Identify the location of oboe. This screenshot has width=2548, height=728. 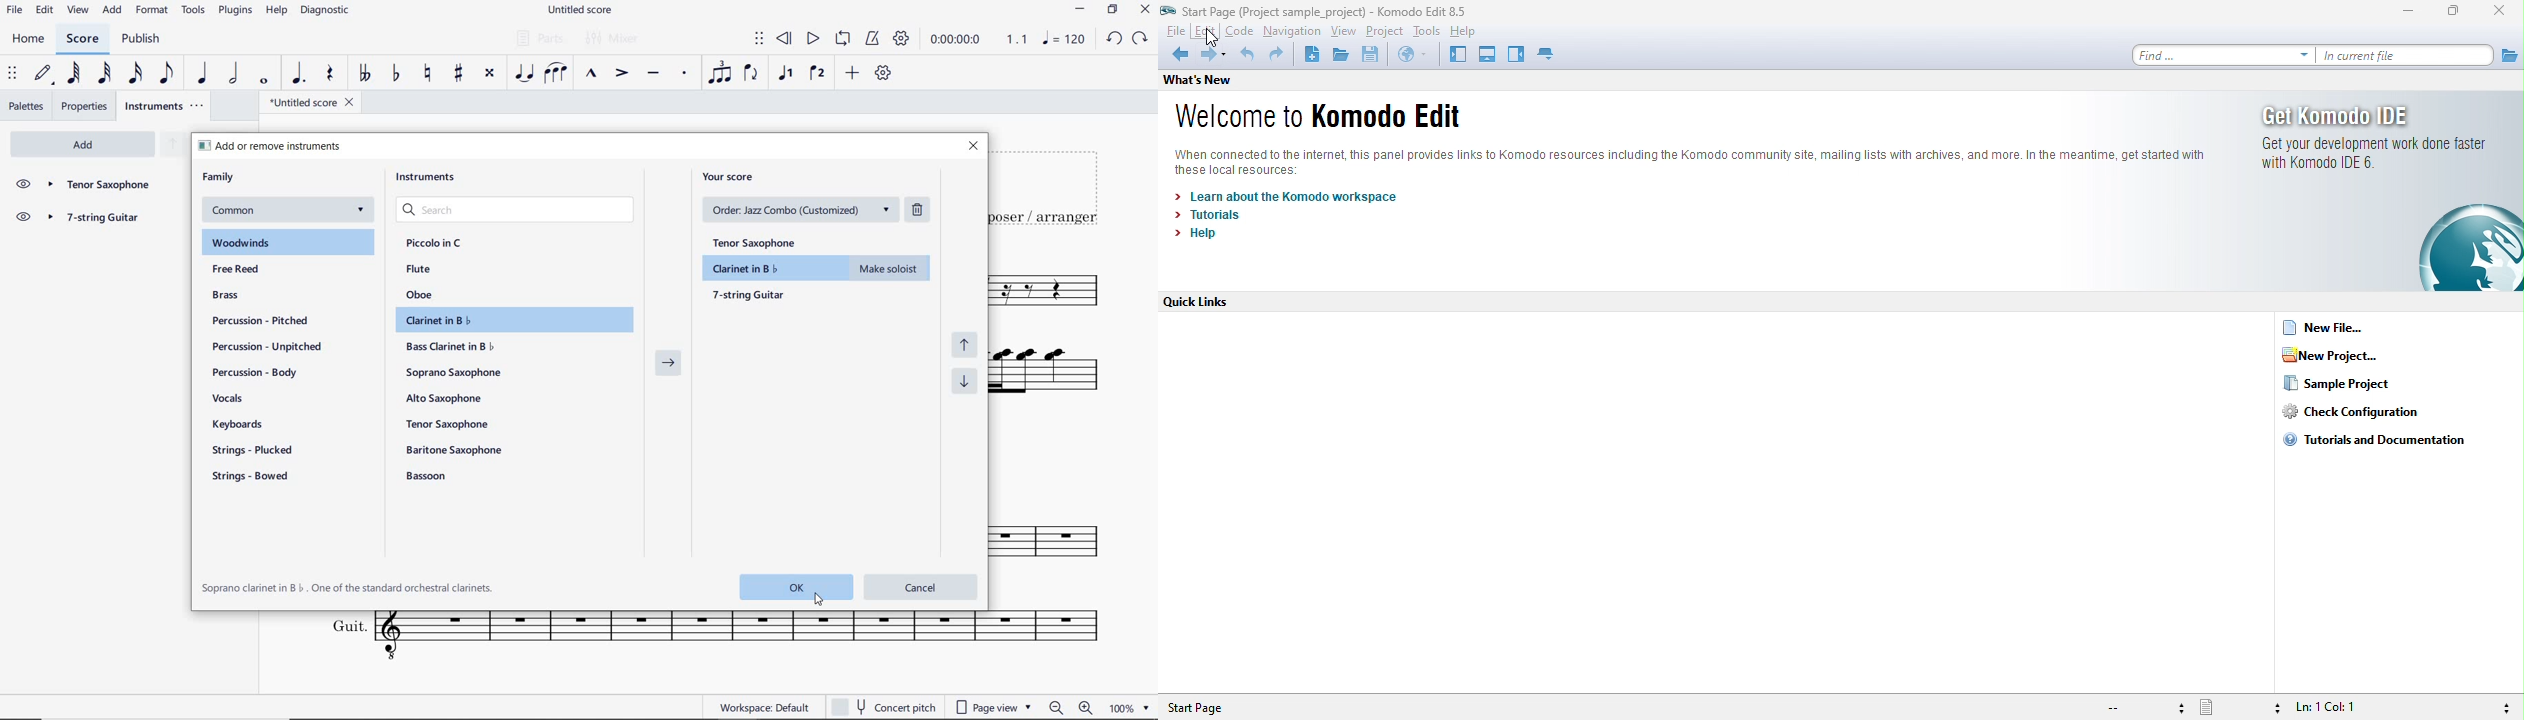
(422, 294).